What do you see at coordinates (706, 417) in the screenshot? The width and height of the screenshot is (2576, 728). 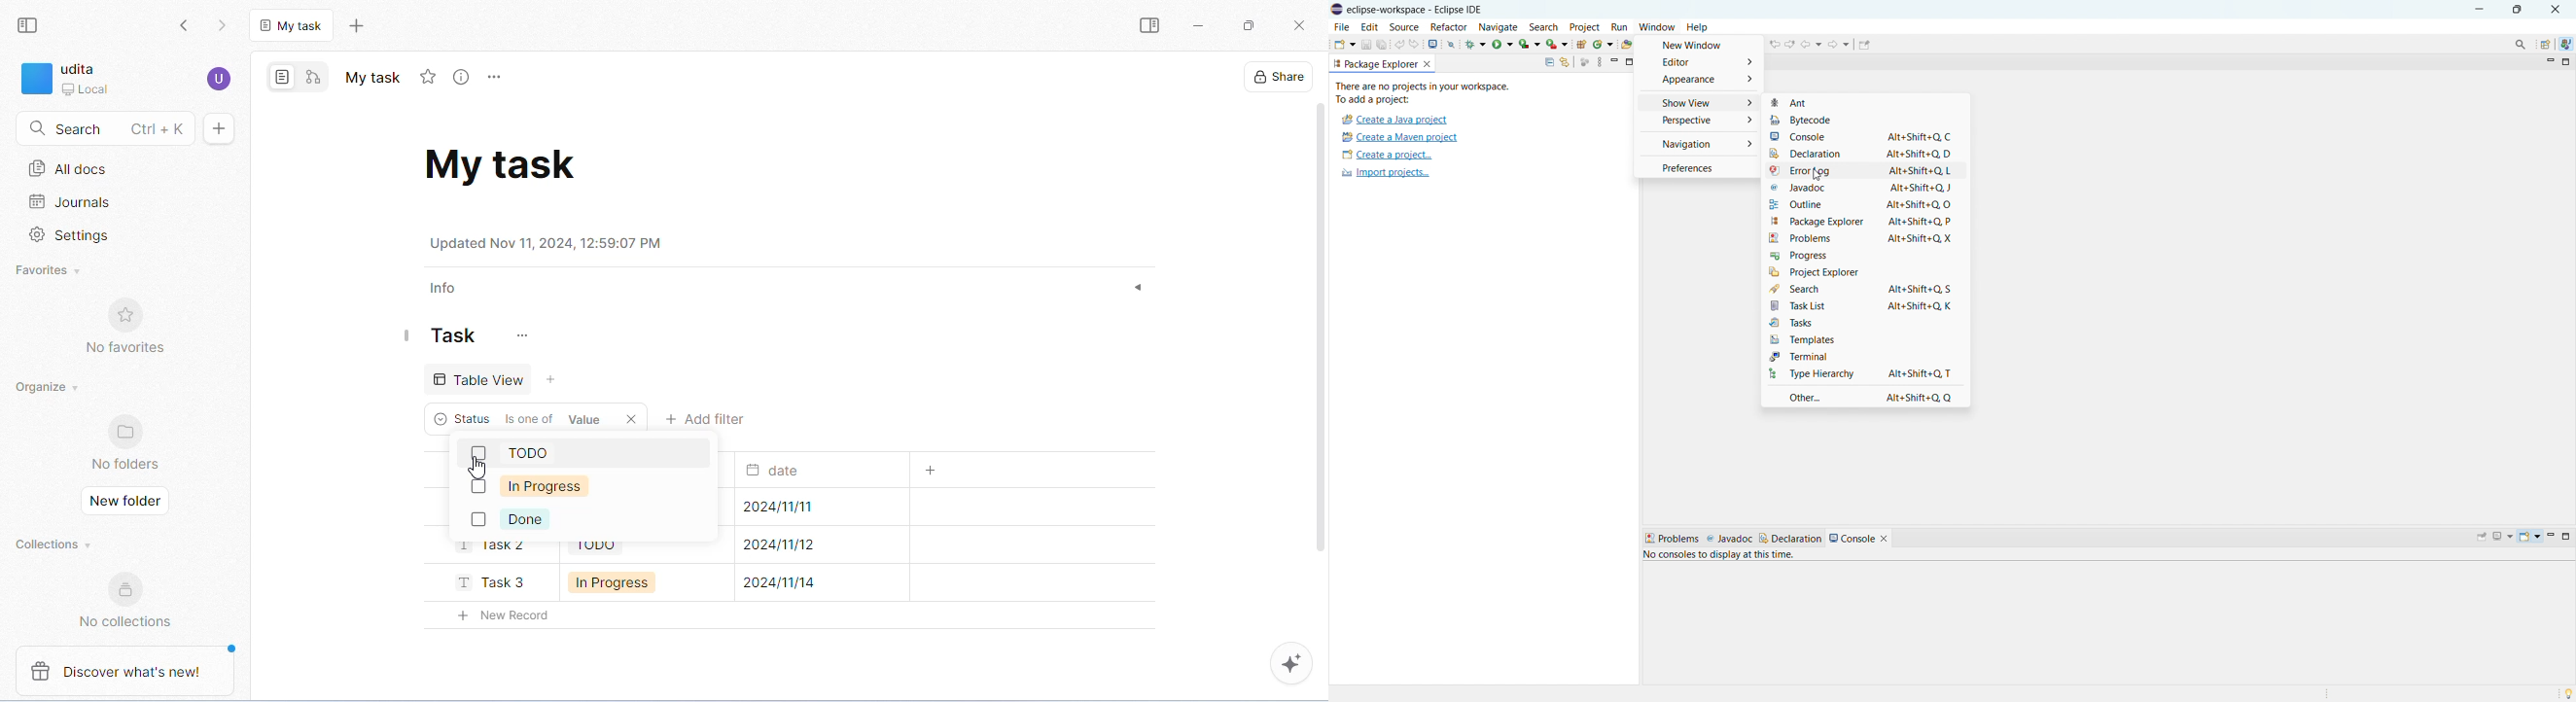 I see `add filter` at bounding box center [706, 417].